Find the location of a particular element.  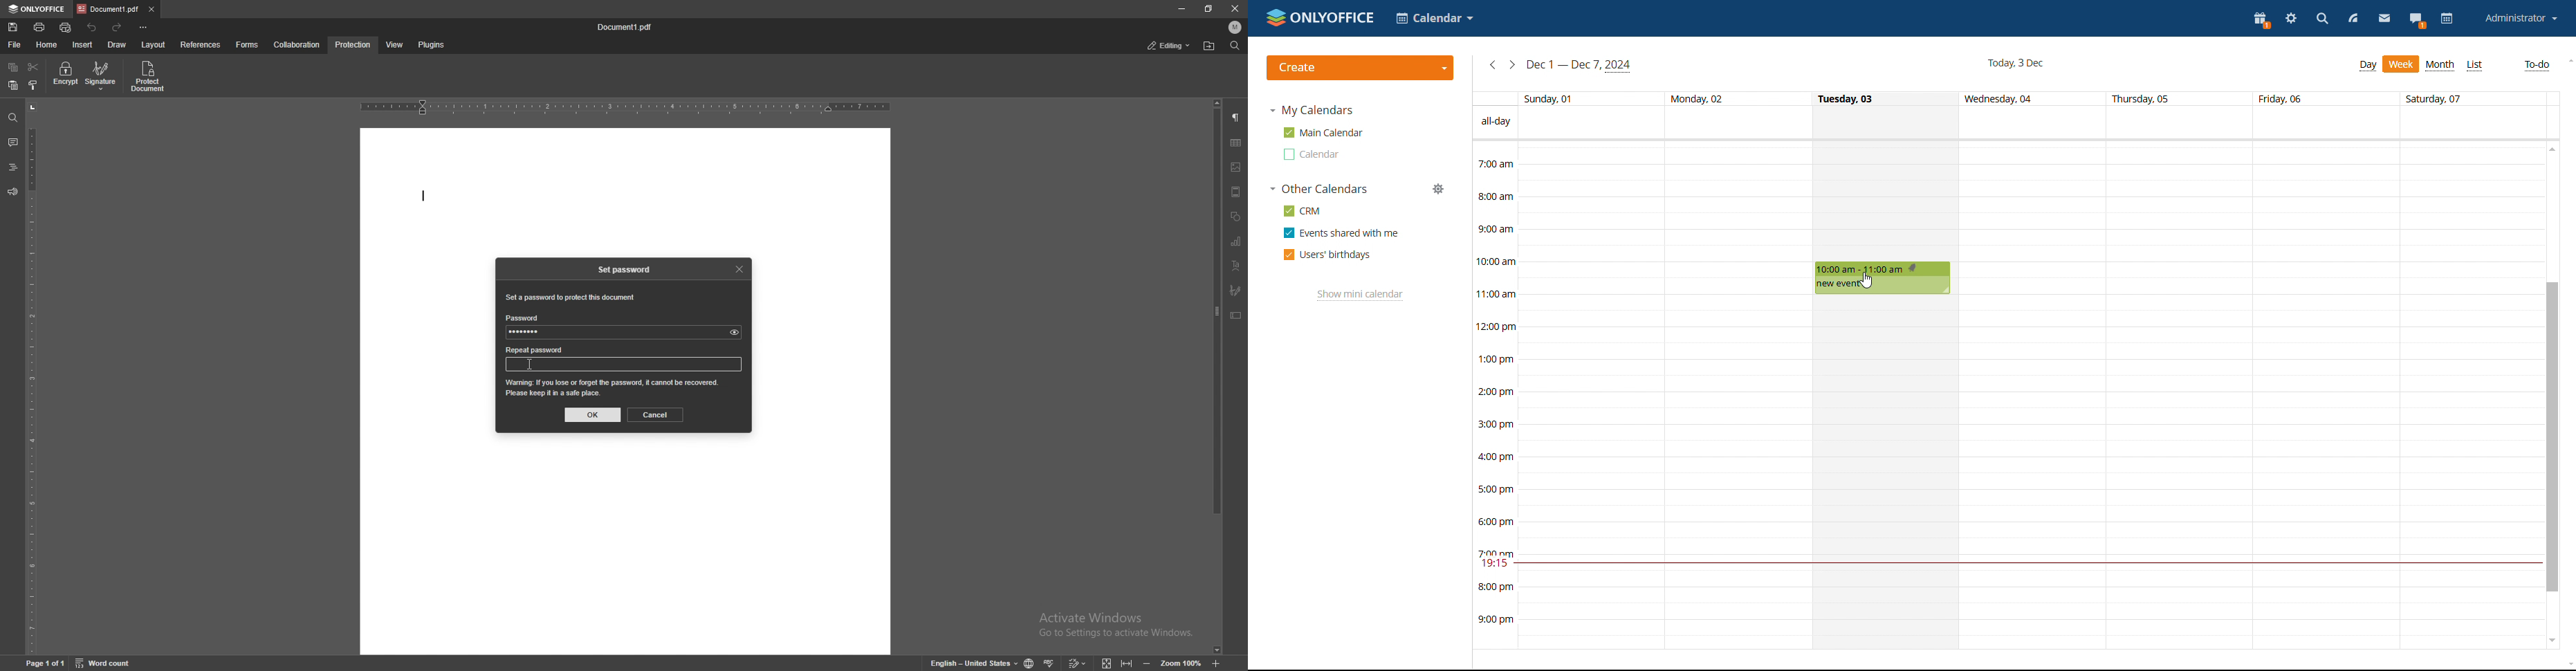

zoom out is located at coordinates (1150, 662).